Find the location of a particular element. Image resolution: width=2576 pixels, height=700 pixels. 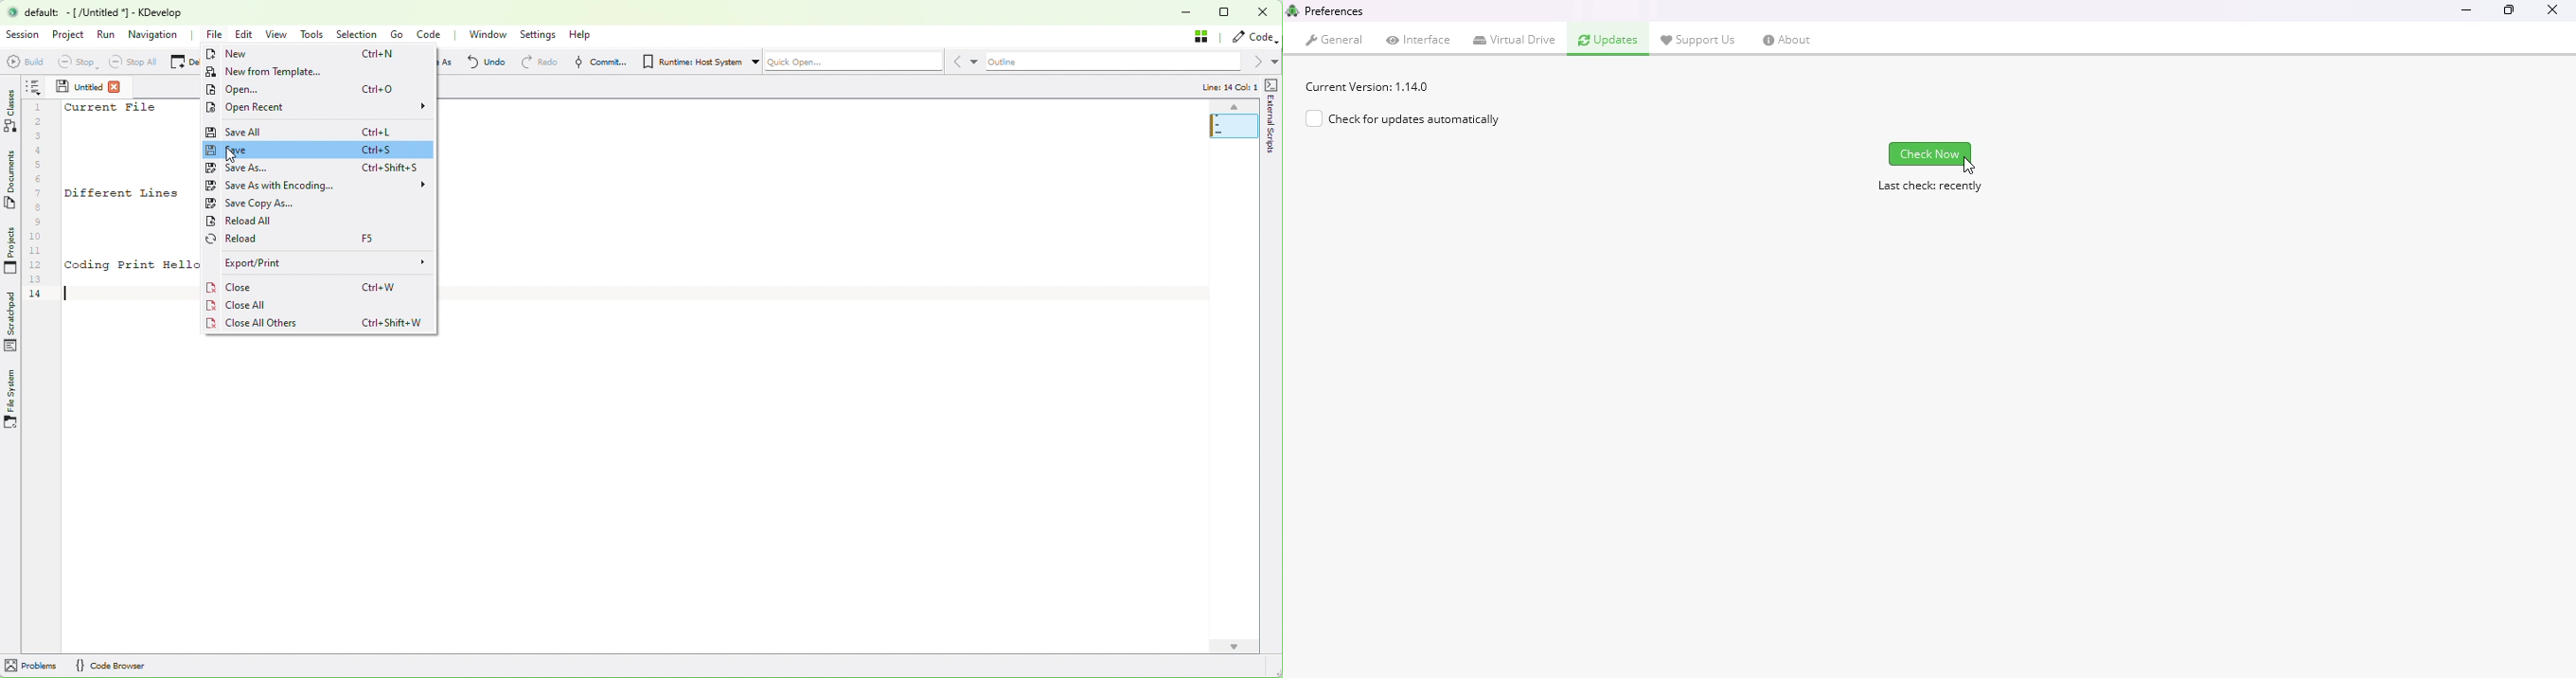

Current version: 1. 14.0 is located at coordinates (1368, 86).